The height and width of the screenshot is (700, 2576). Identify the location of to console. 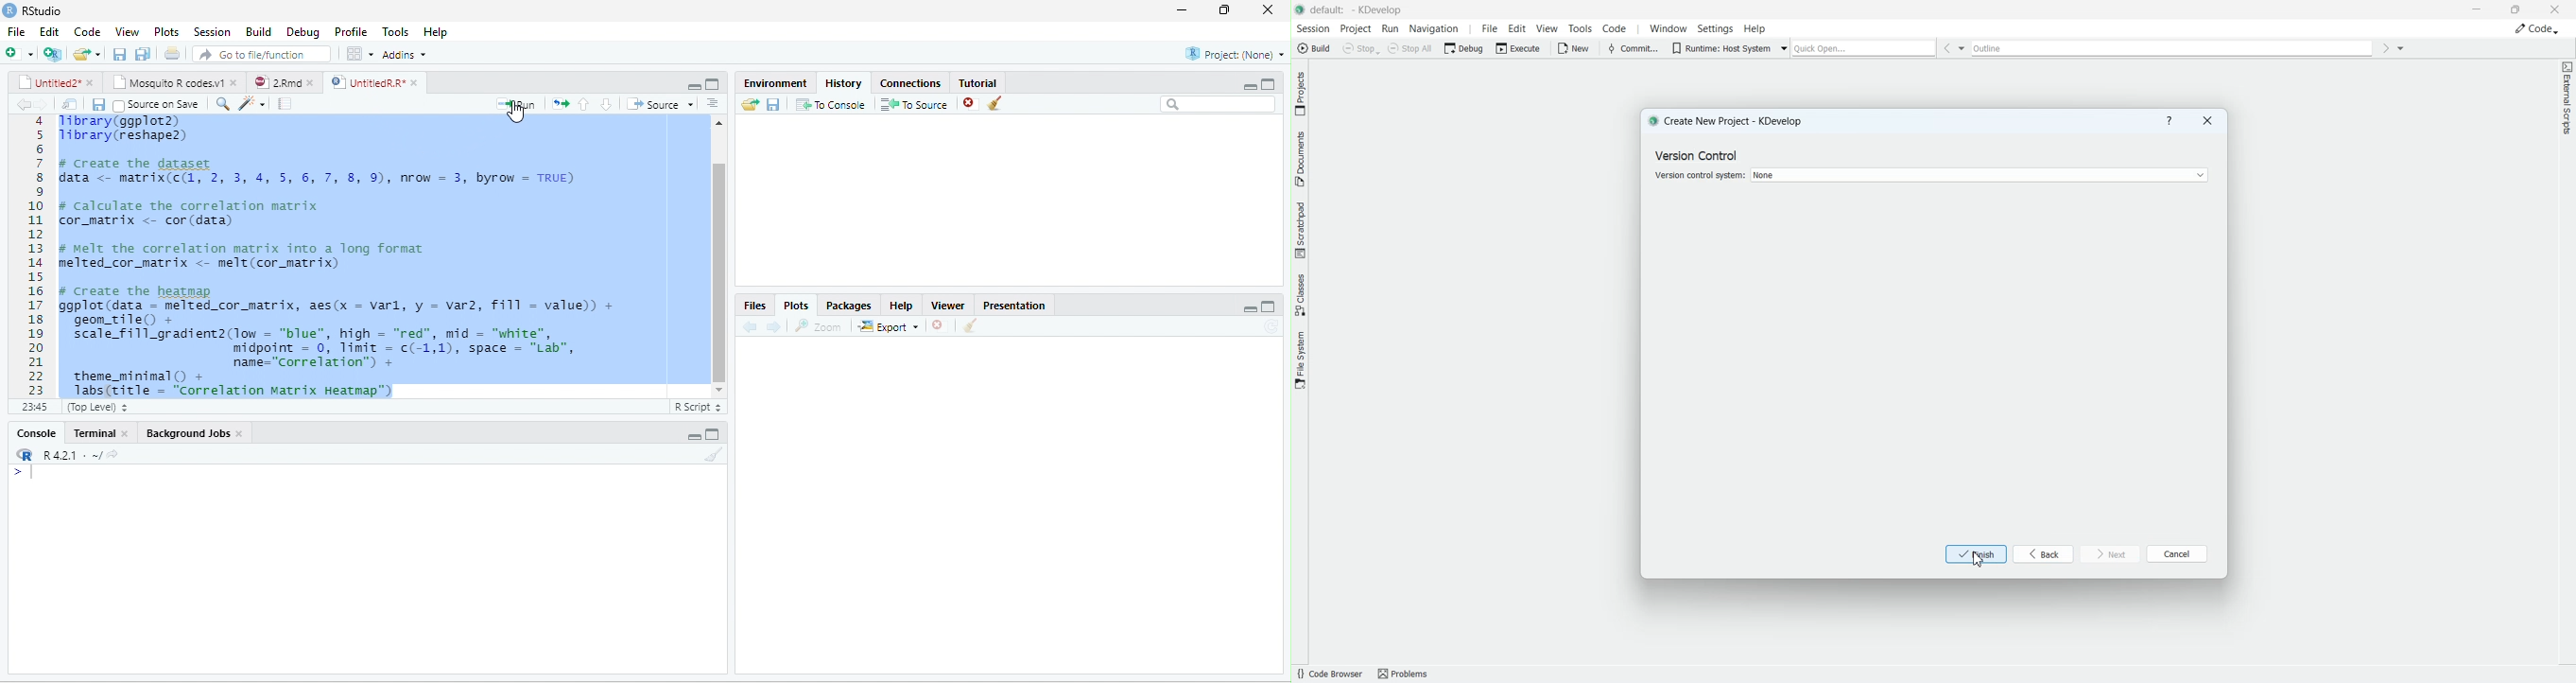
(832, 106).